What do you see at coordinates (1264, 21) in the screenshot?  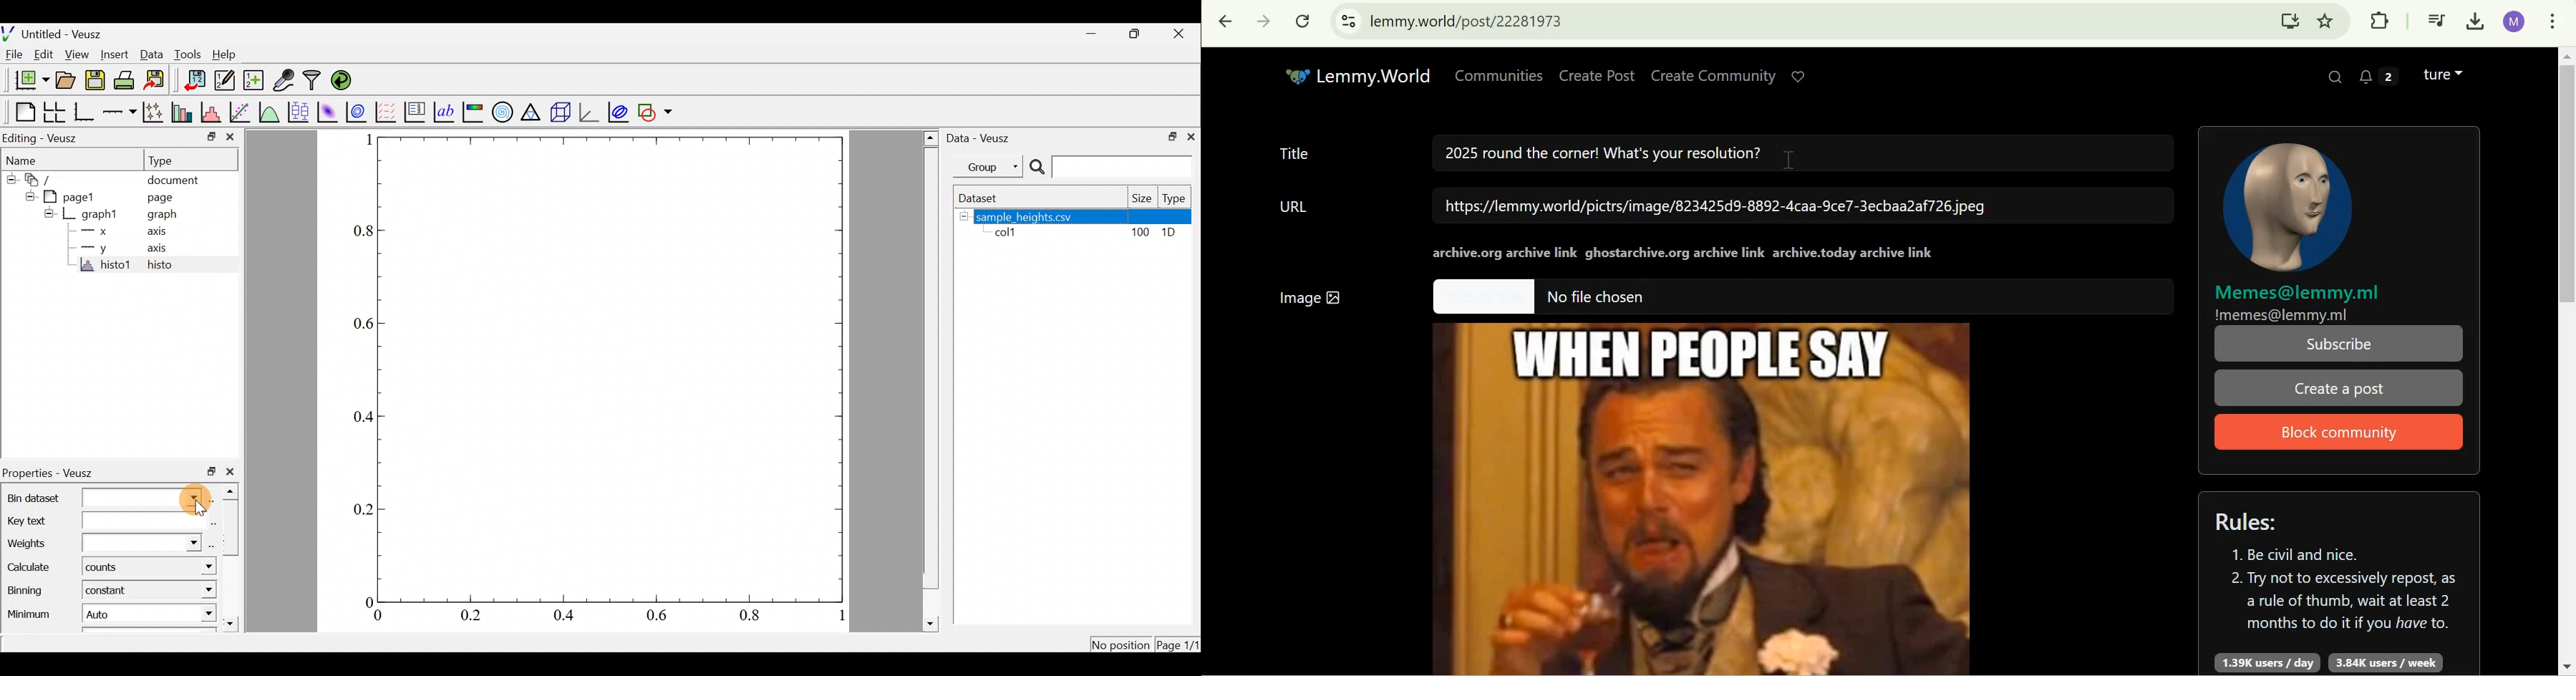 I see `Click to go forward, hold to see history` at bounding box center [1264, 21].